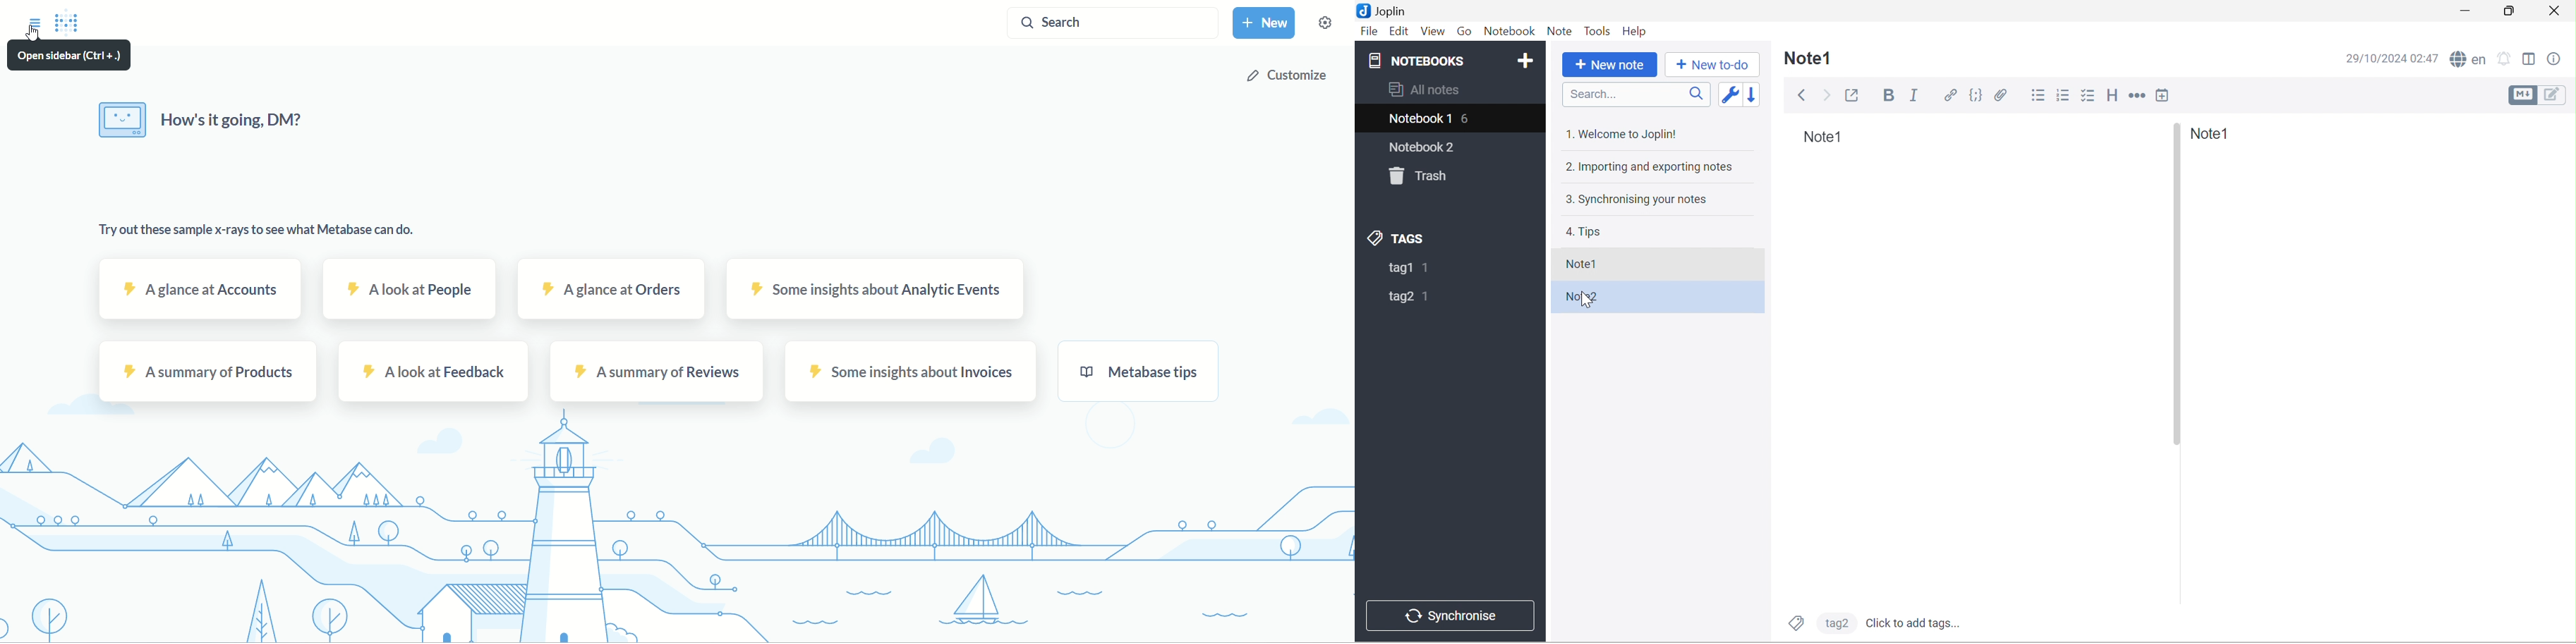 The width and height of the screenshot is (2576, 644). What do you see at coordinates (1585, 302) in the screenshot?
I see `cursor` at bounding box center [1585, 302].